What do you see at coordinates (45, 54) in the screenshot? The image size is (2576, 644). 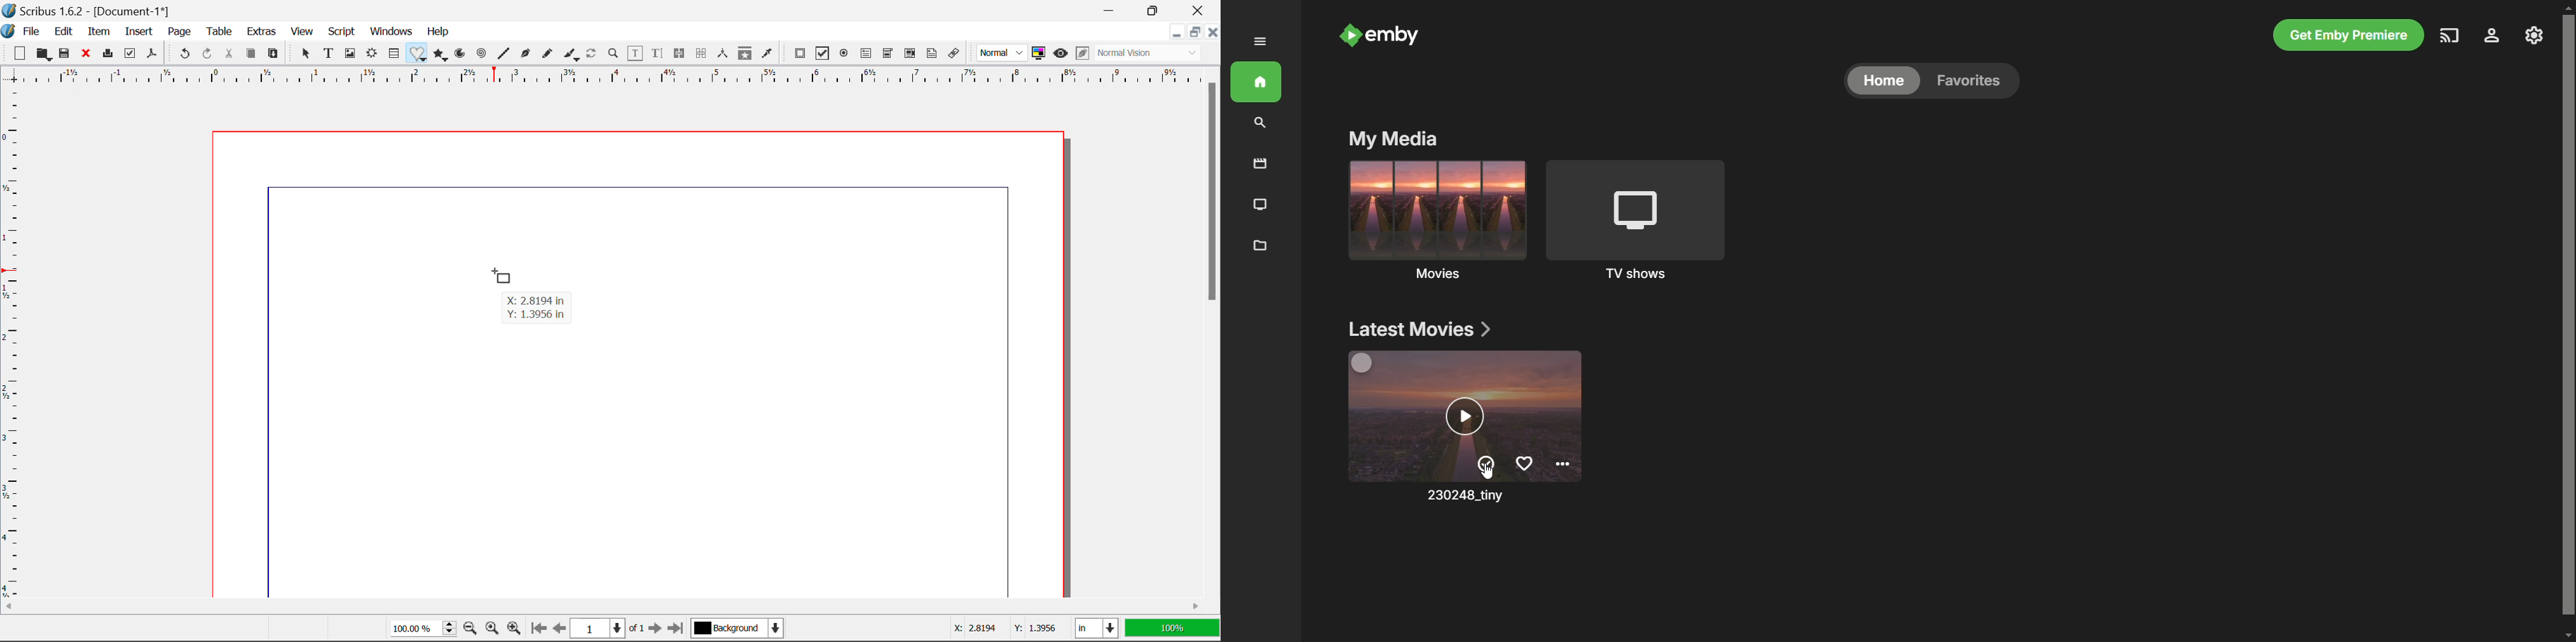 I see `Open` at bounding box center [45, 54].